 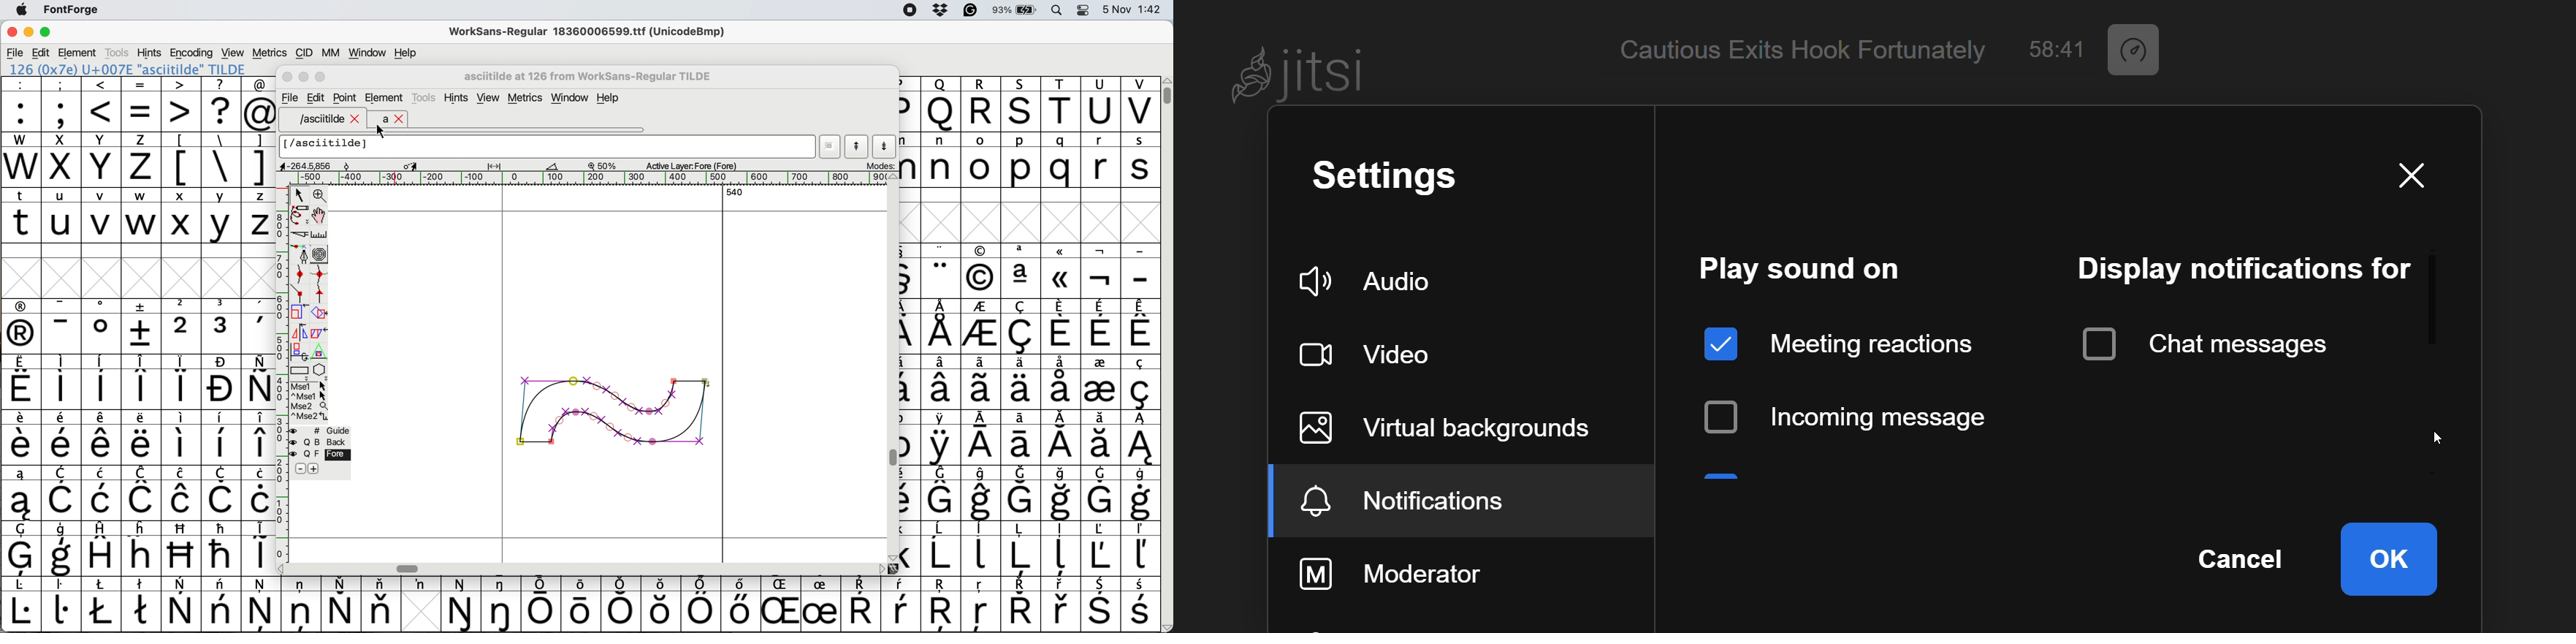 What do you see at coordinates (1062, 381) in the screenshot?
I see `symbol` at bounding box center [1062, 381].